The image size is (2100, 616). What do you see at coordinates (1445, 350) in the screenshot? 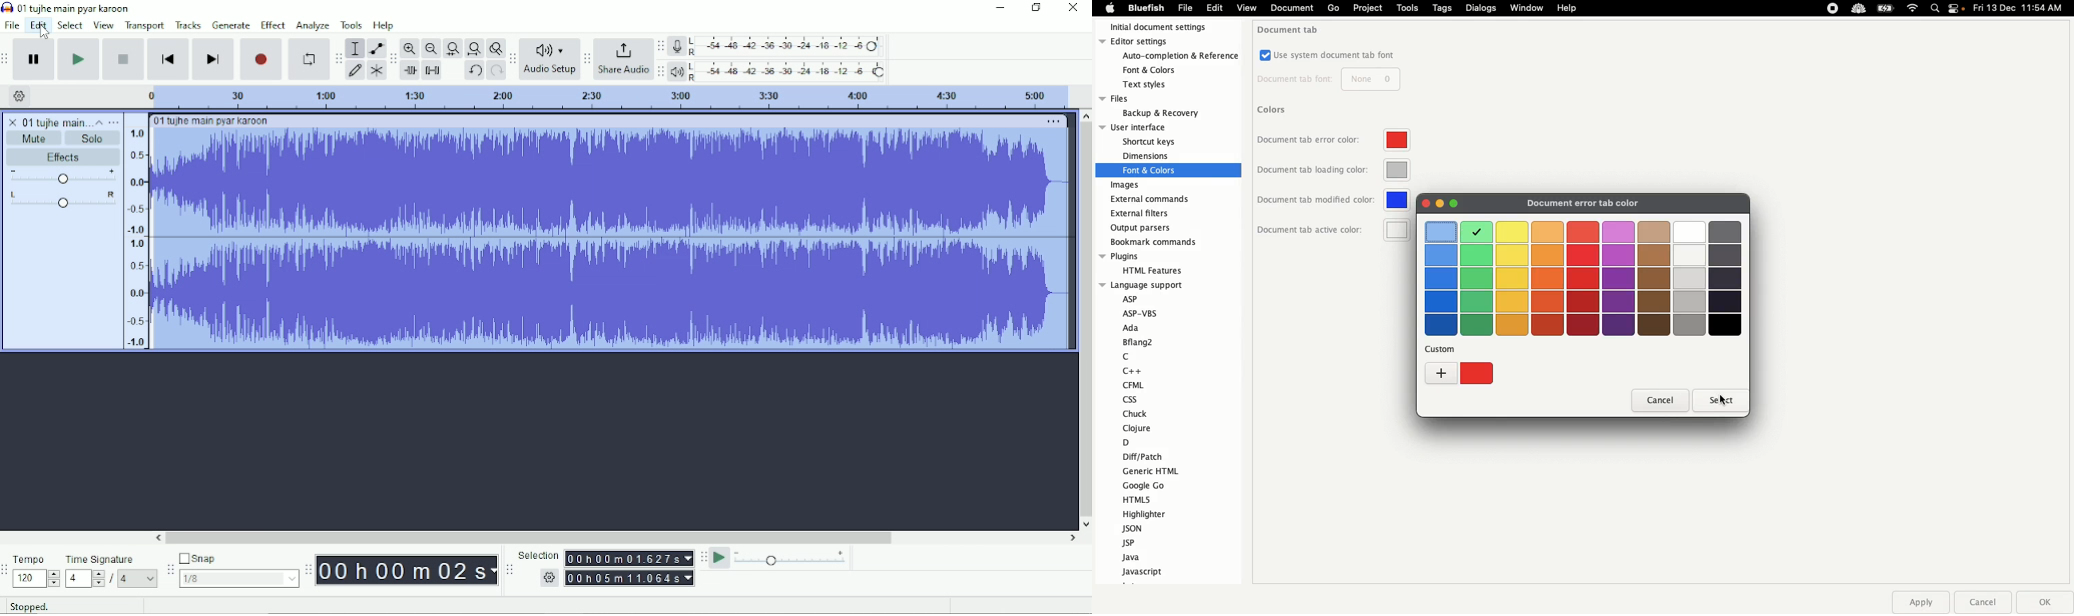
I see `custom` at bounding box center [1445, 350].